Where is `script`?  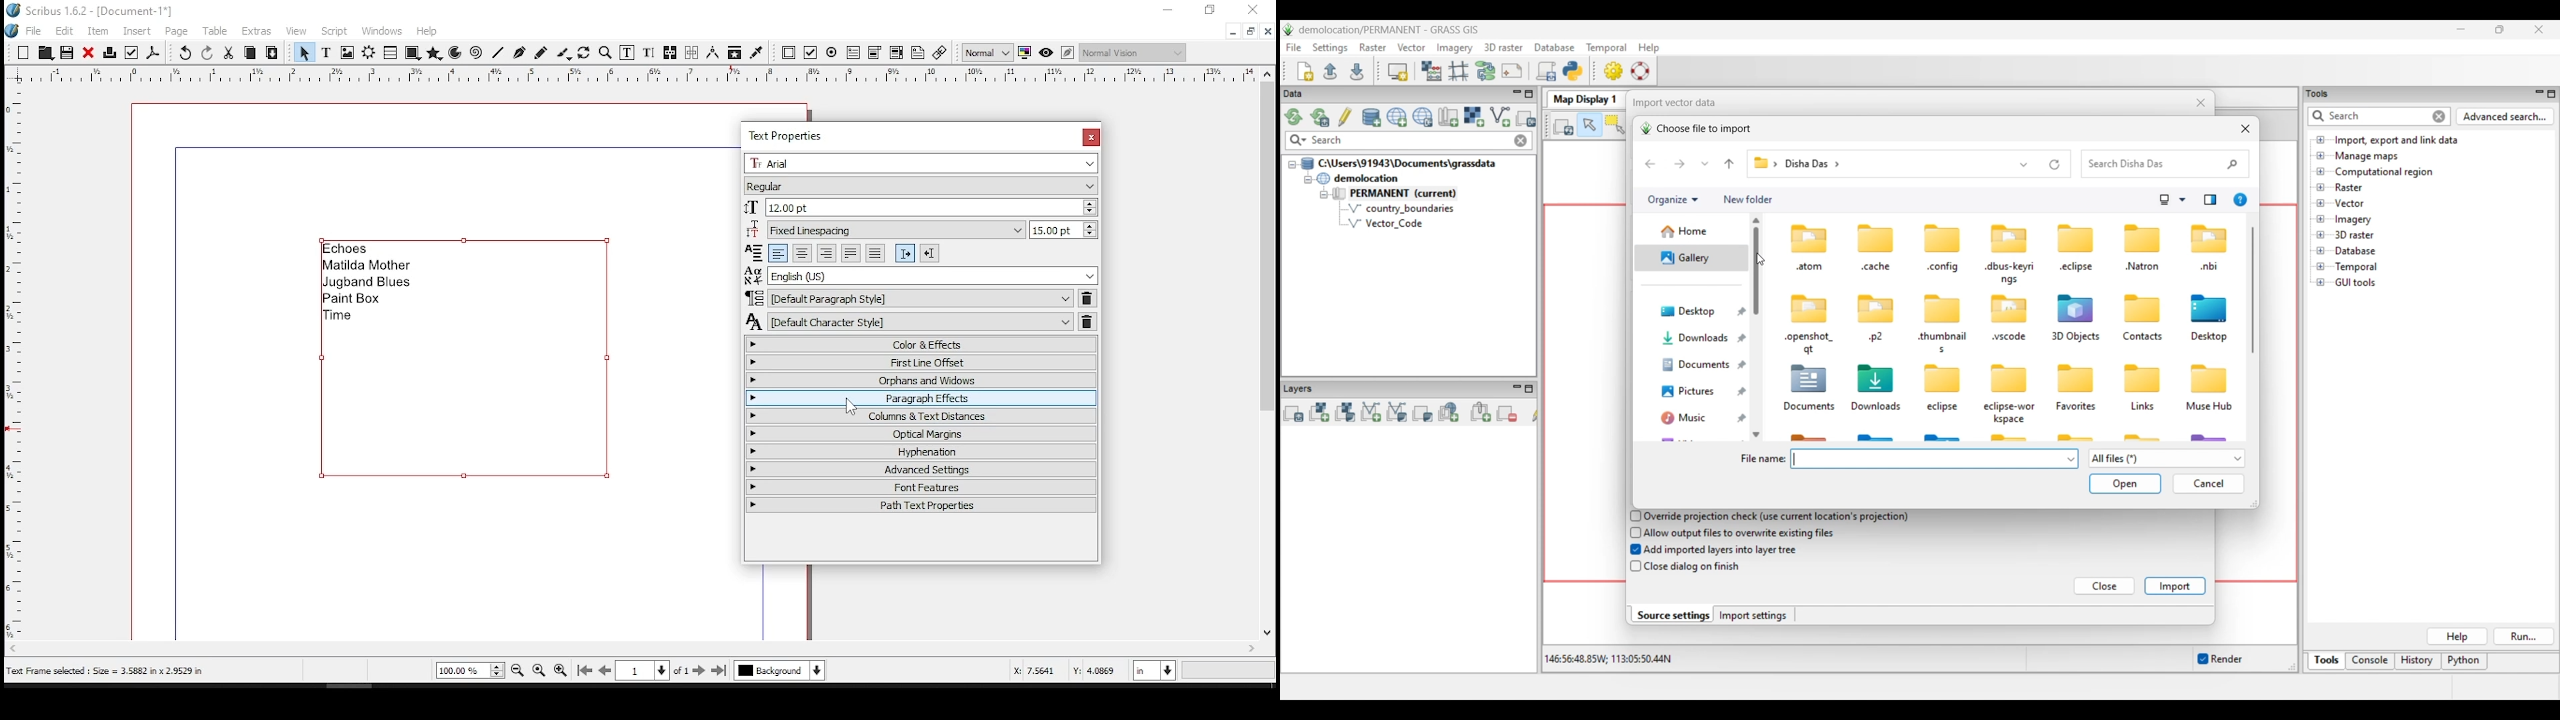
script is located at coordinates (333, 33).